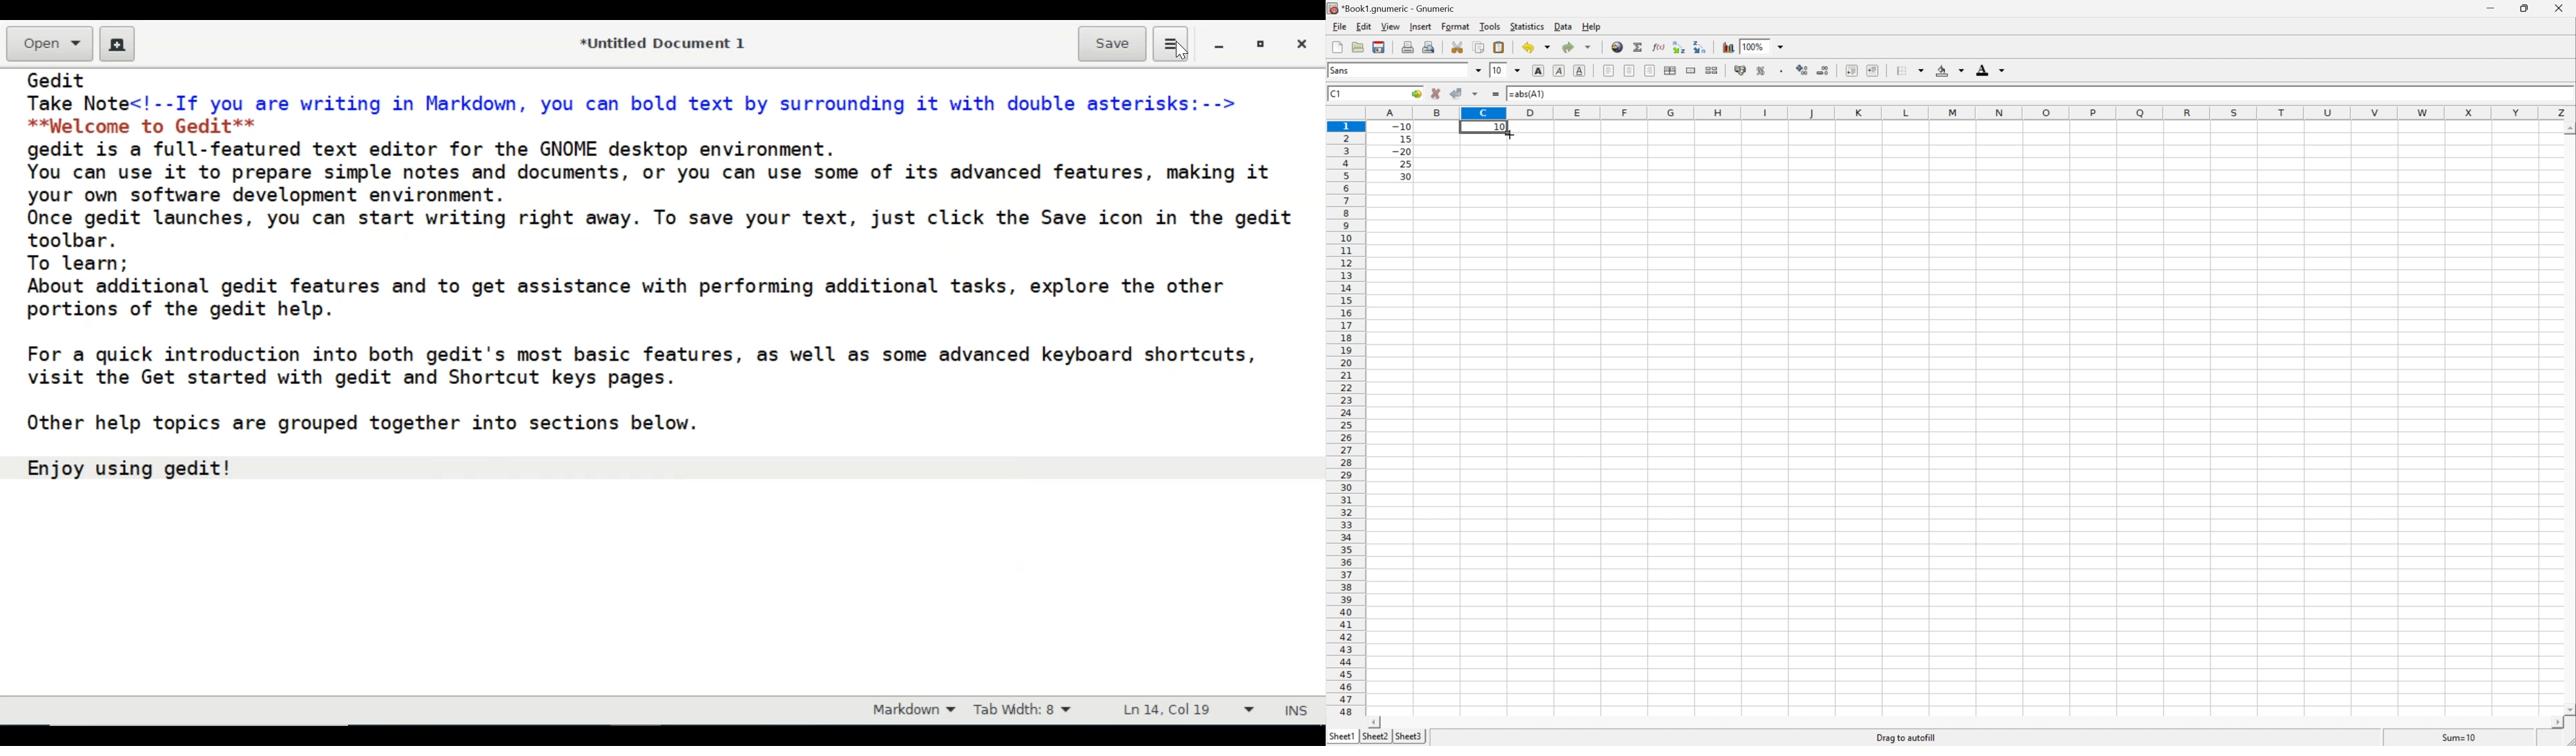 This screenshot has width=2576, height=756. I want to click on Tools, so click(1491, 25).